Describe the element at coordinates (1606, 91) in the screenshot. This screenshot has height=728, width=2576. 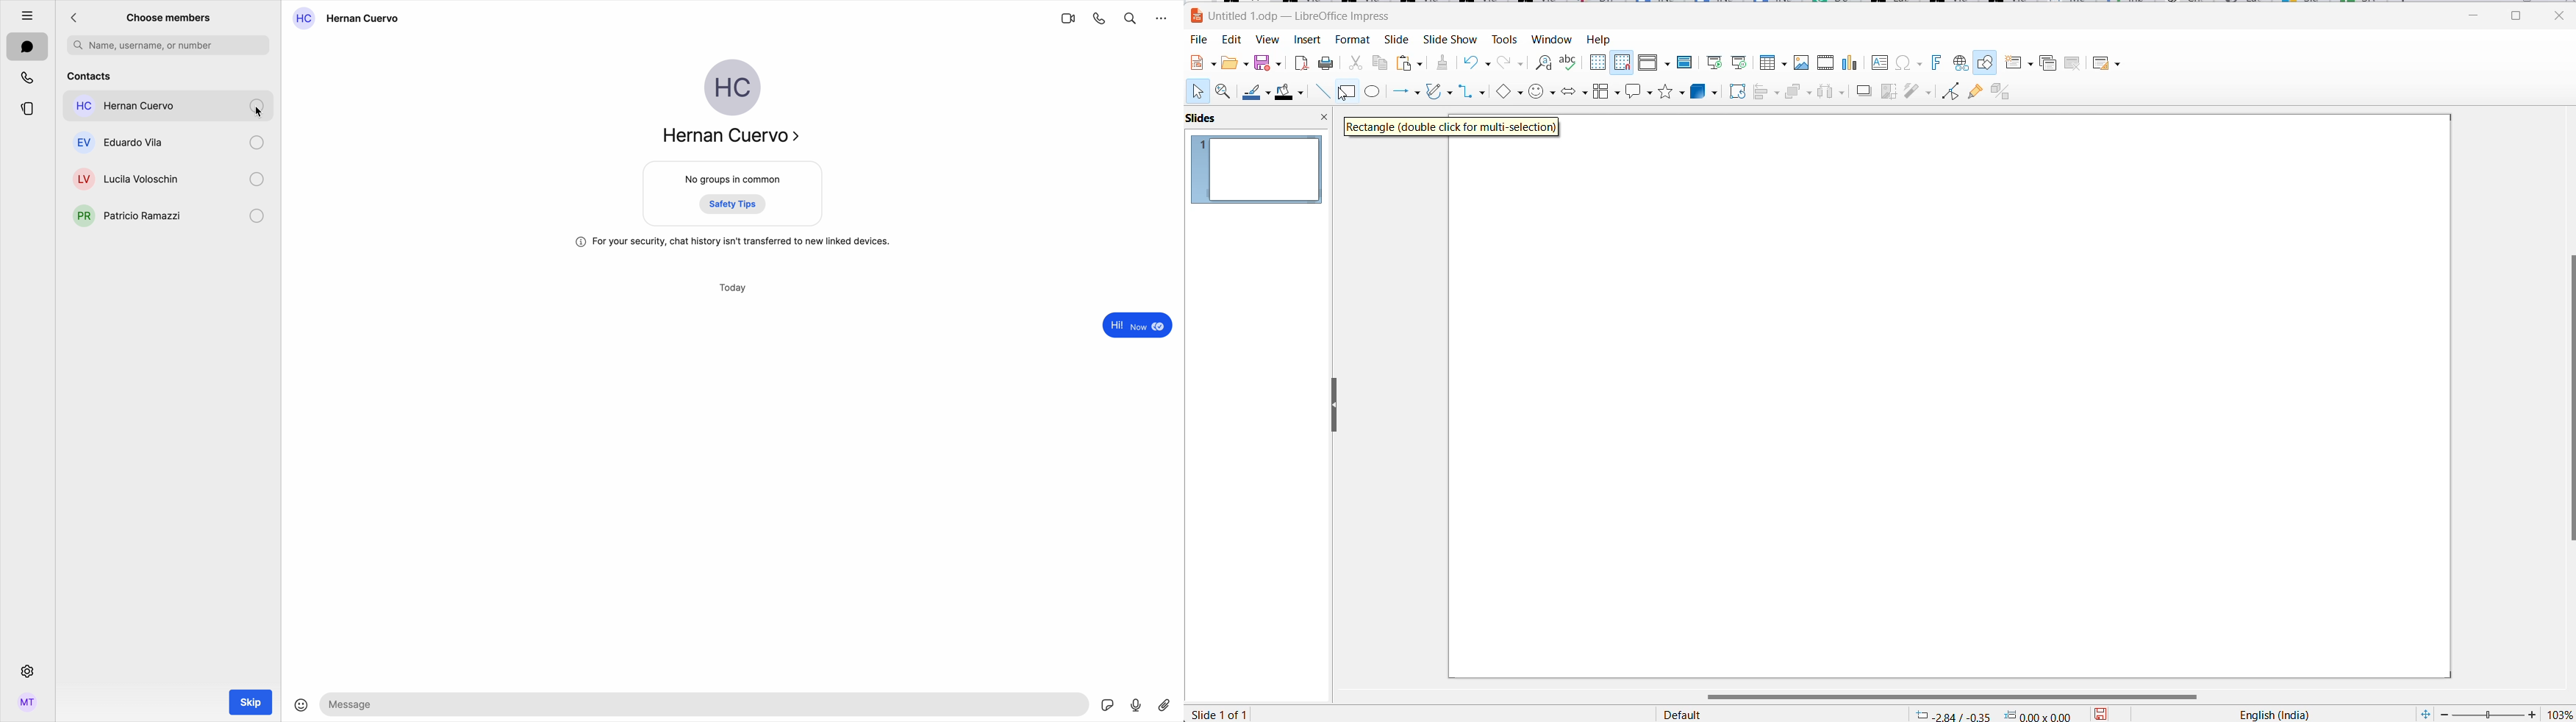
I see `flowchart ` at that location.